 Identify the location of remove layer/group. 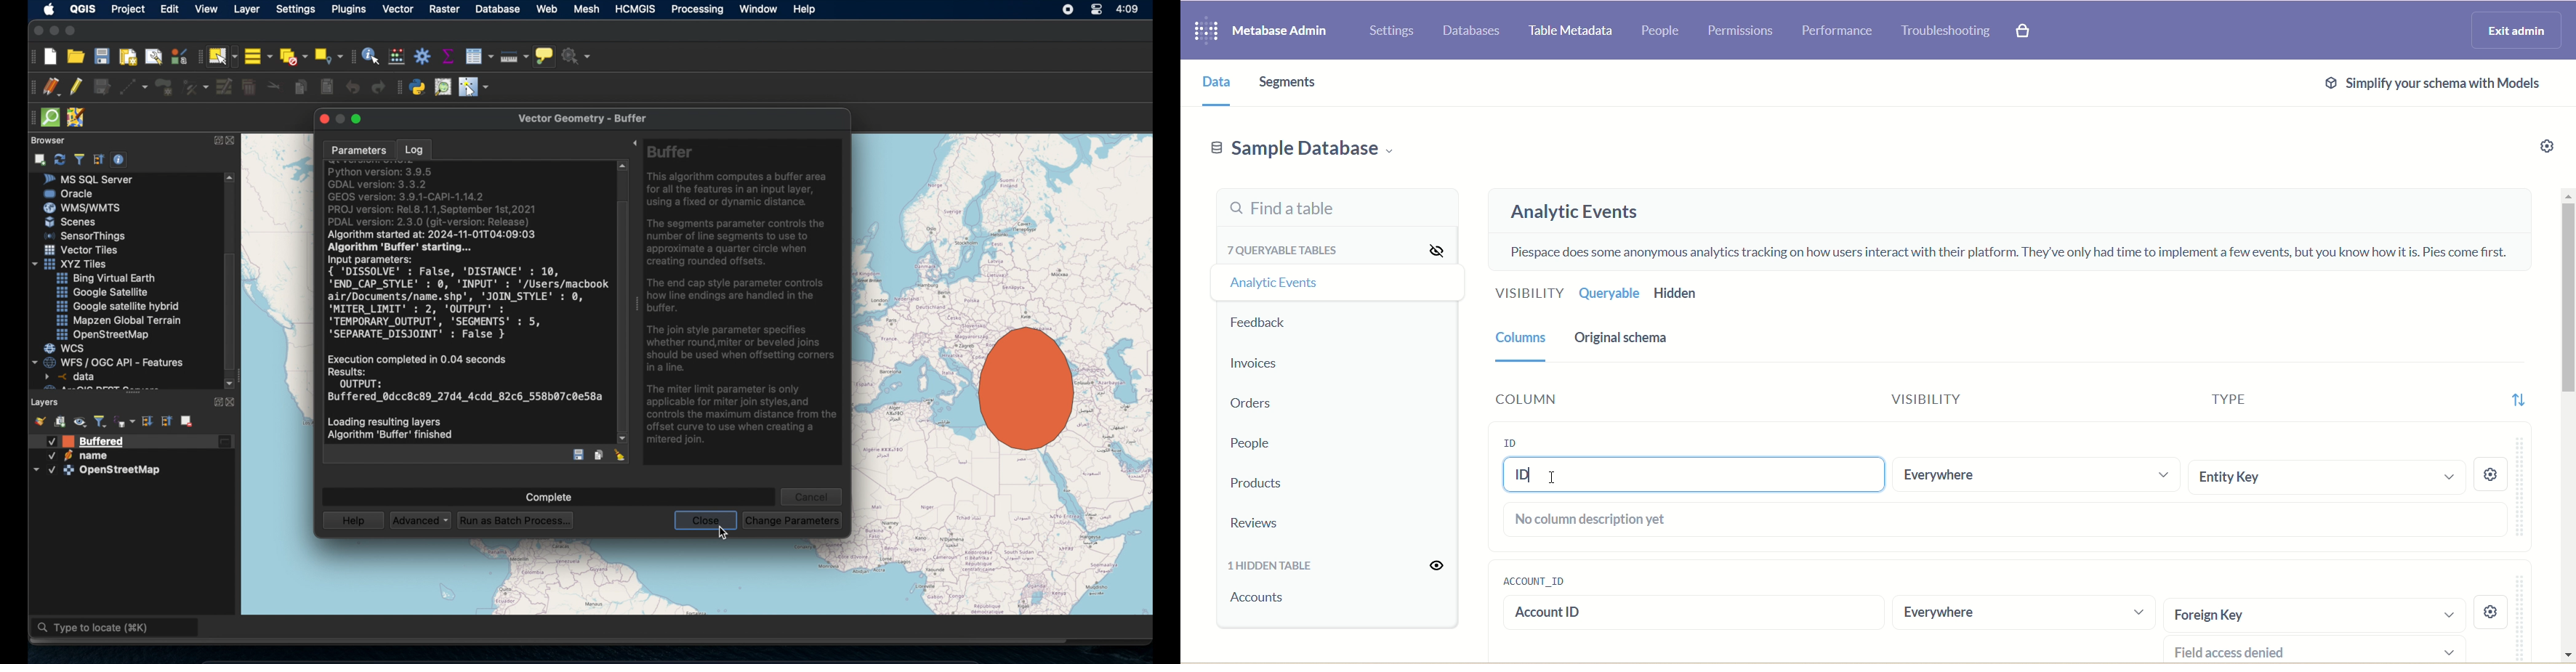
(188, 421).